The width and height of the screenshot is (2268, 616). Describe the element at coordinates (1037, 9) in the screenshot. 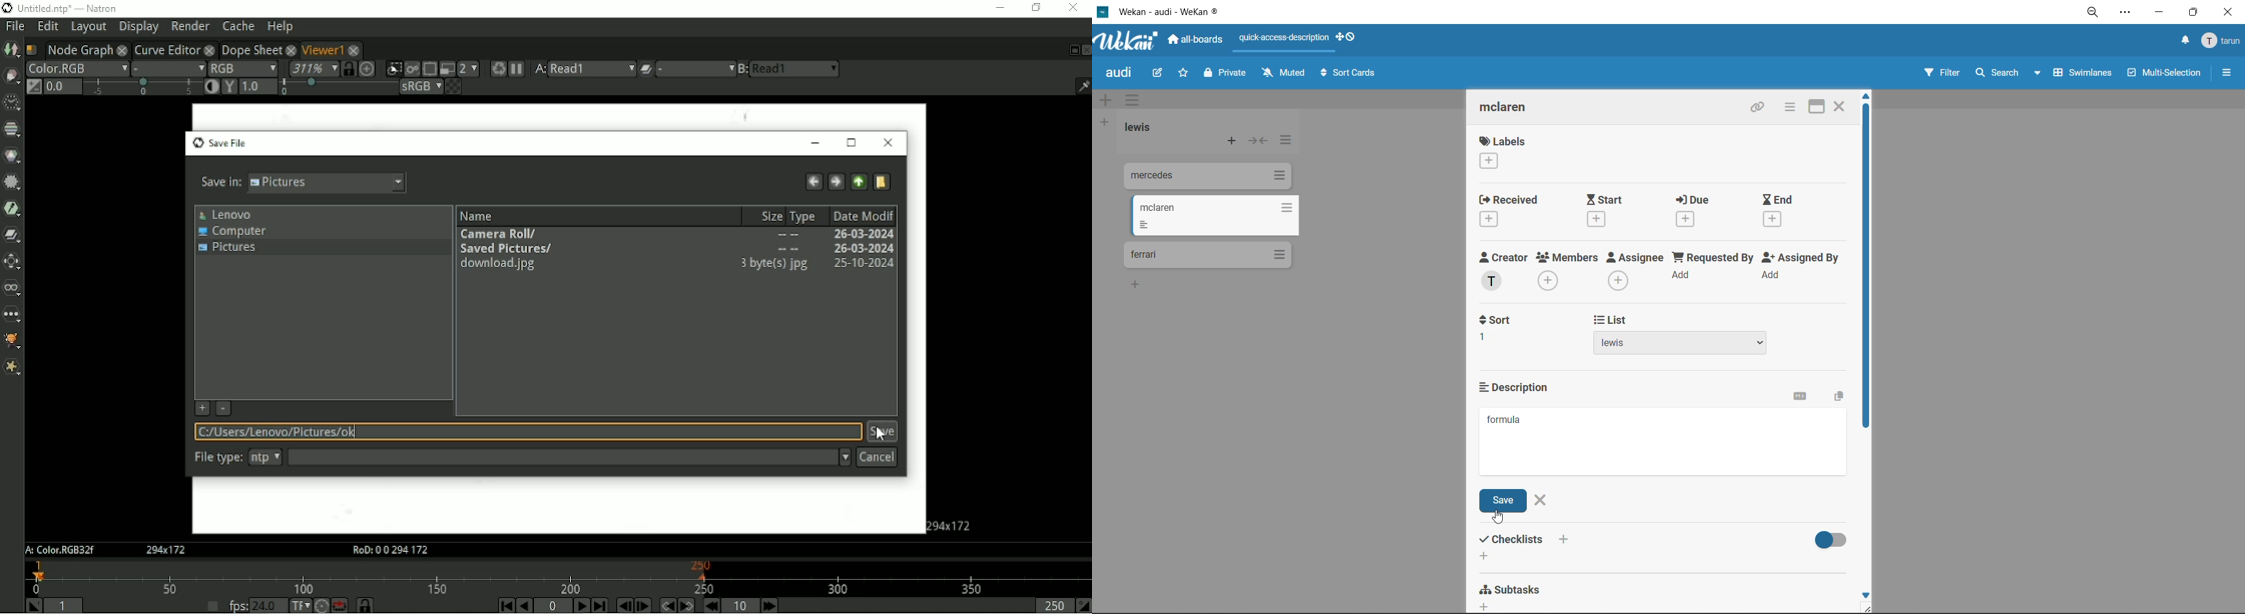

I see `Restore down` at that location.